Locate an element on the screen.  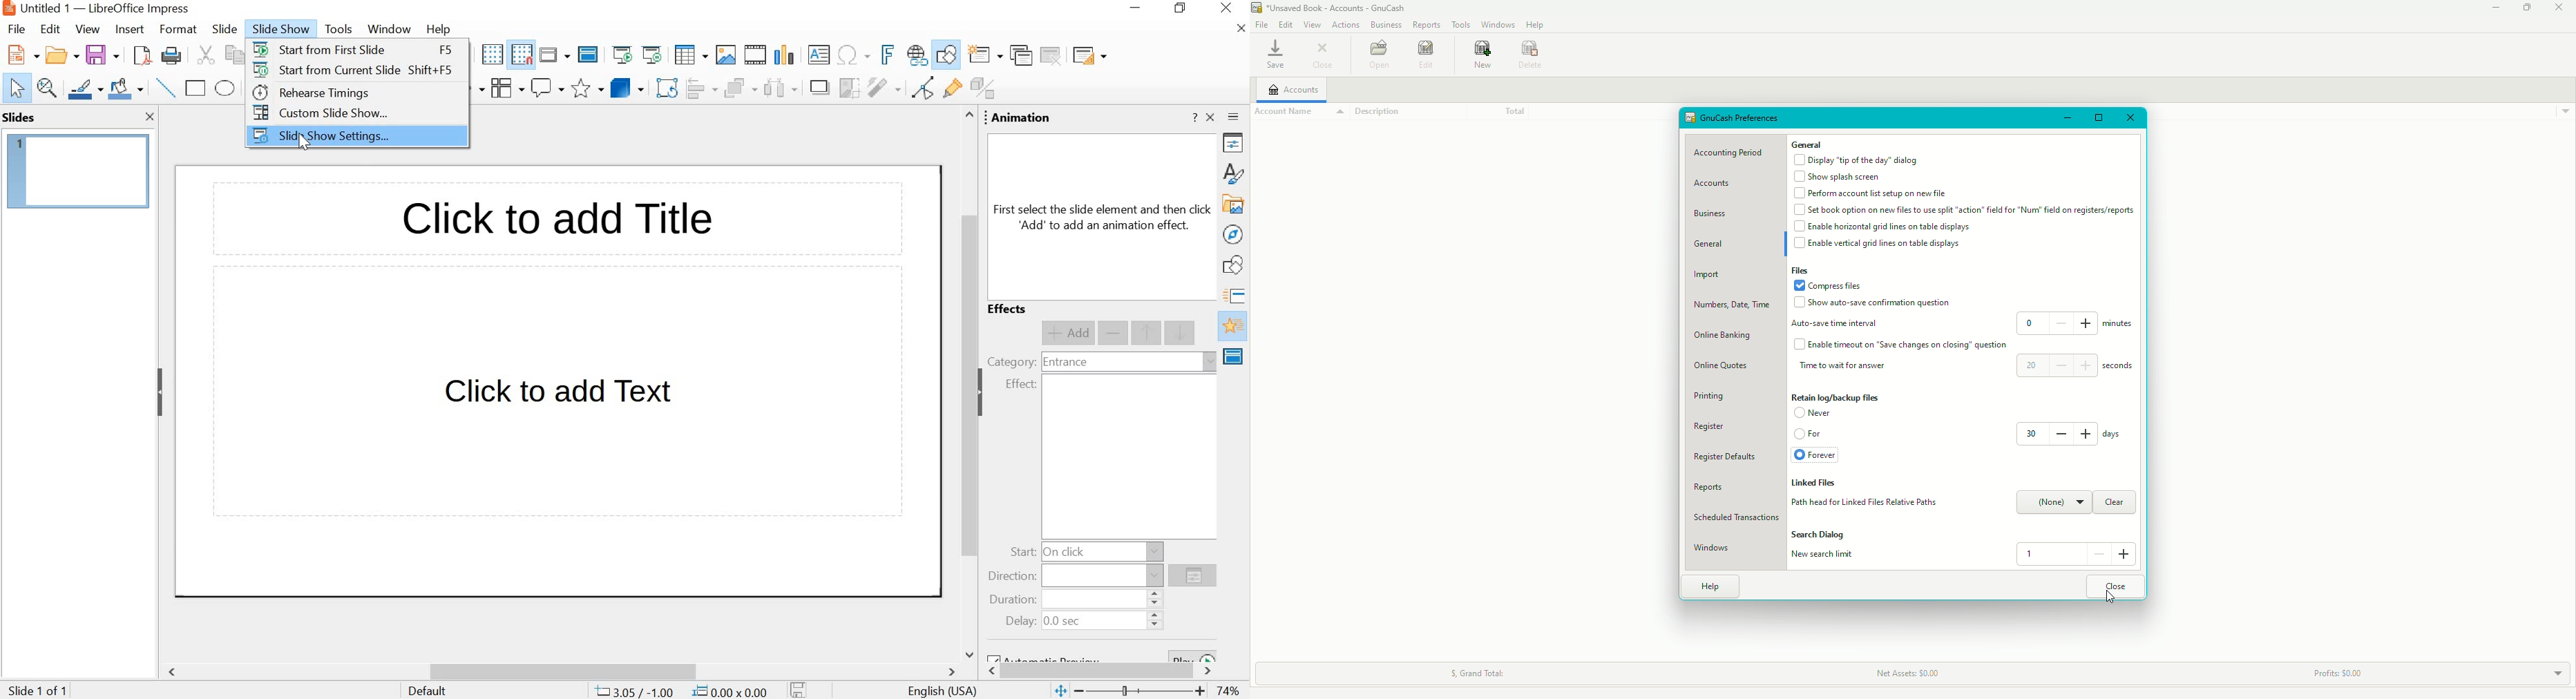
remove effect is located at coordinates (1114, 334).